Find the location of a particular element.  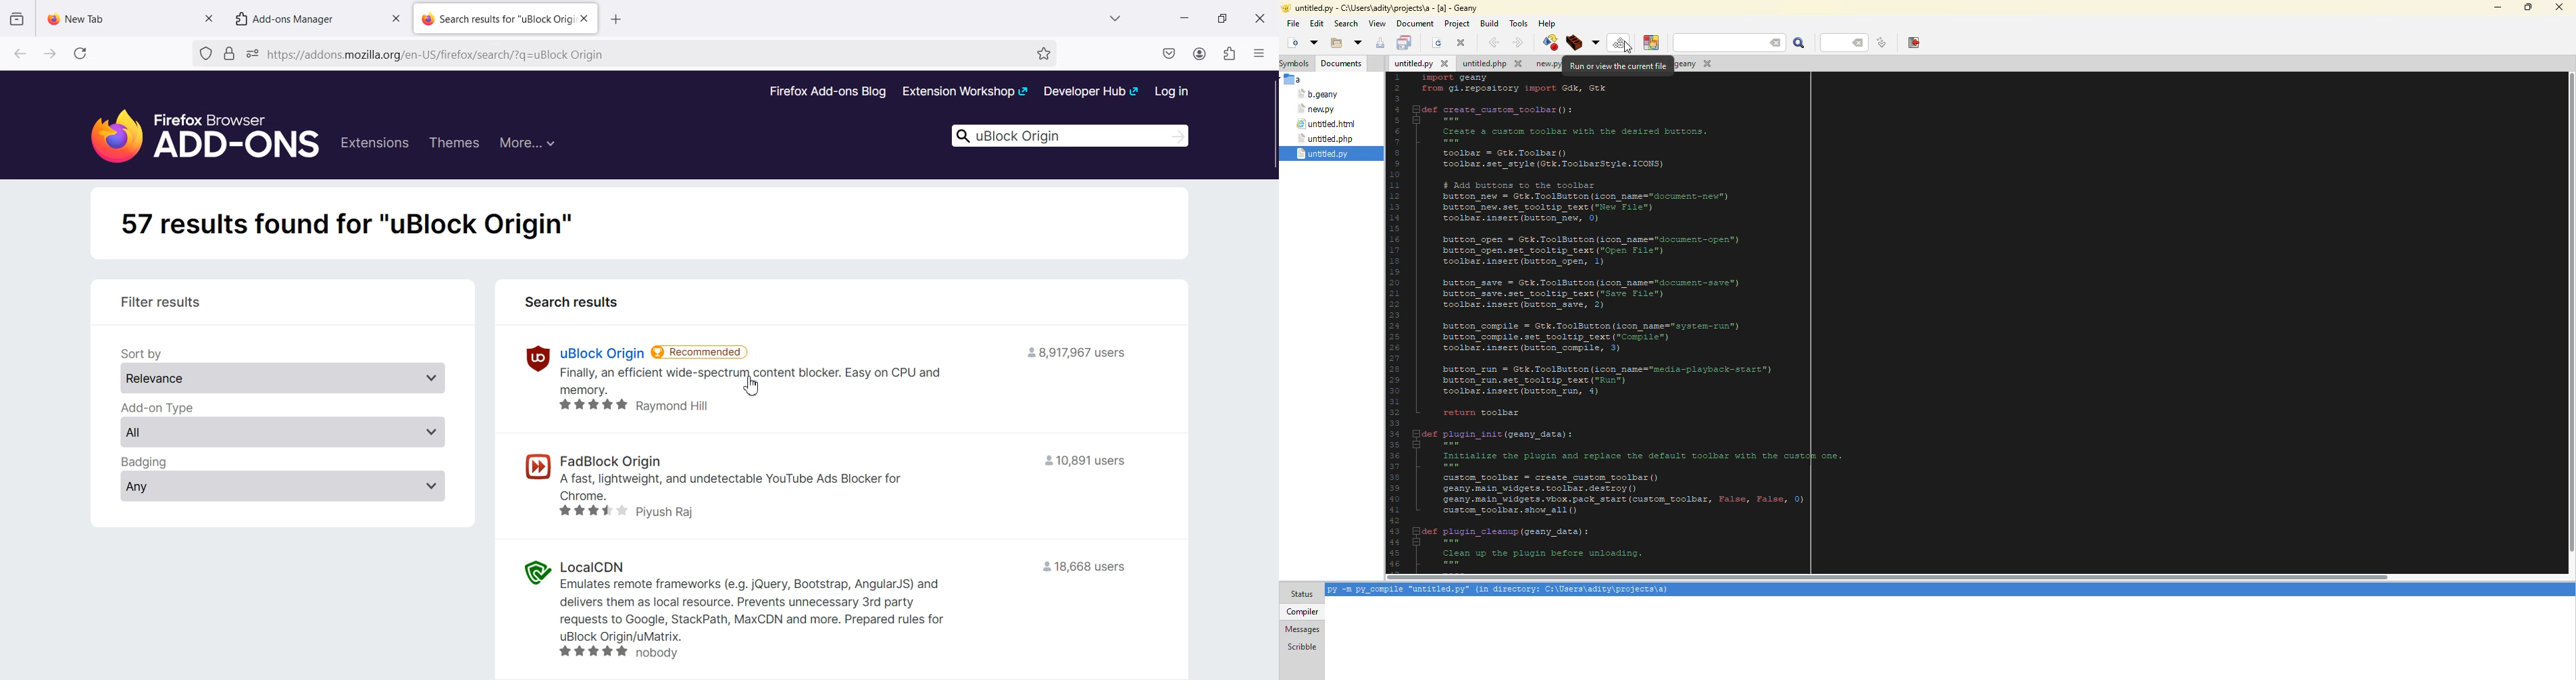

Save to pocket is located at coordinates (1170, 53).